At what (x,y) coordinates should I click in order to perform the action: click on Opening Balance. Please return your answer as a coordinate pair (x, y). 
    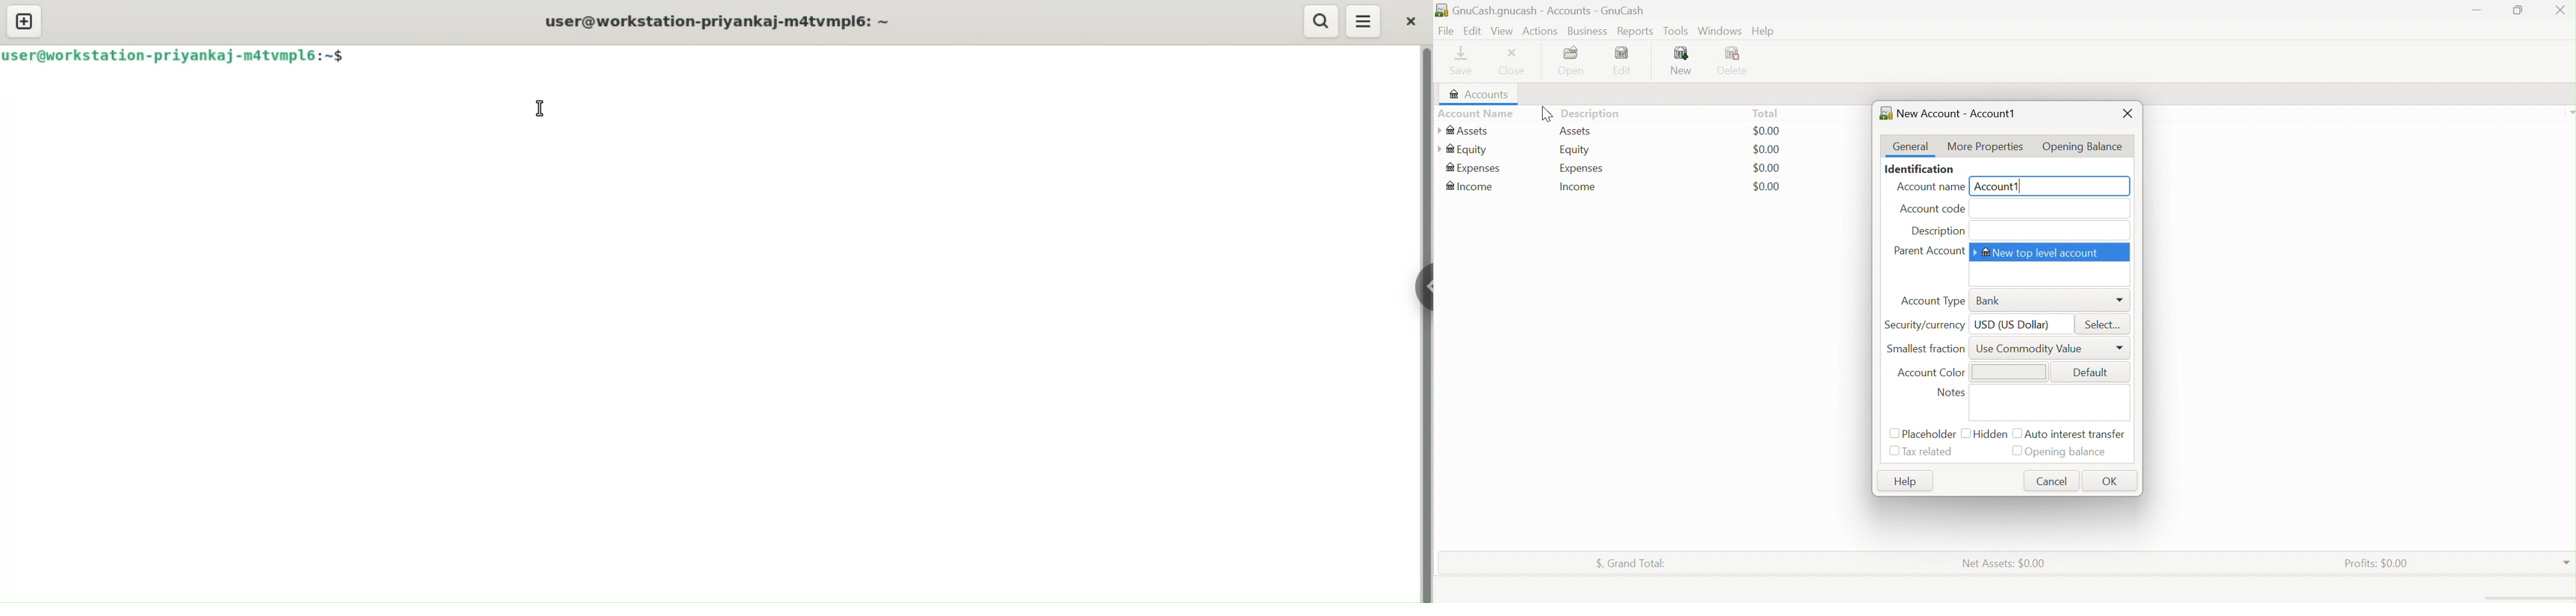
    Looking at the image, I should click on (2084, 144).